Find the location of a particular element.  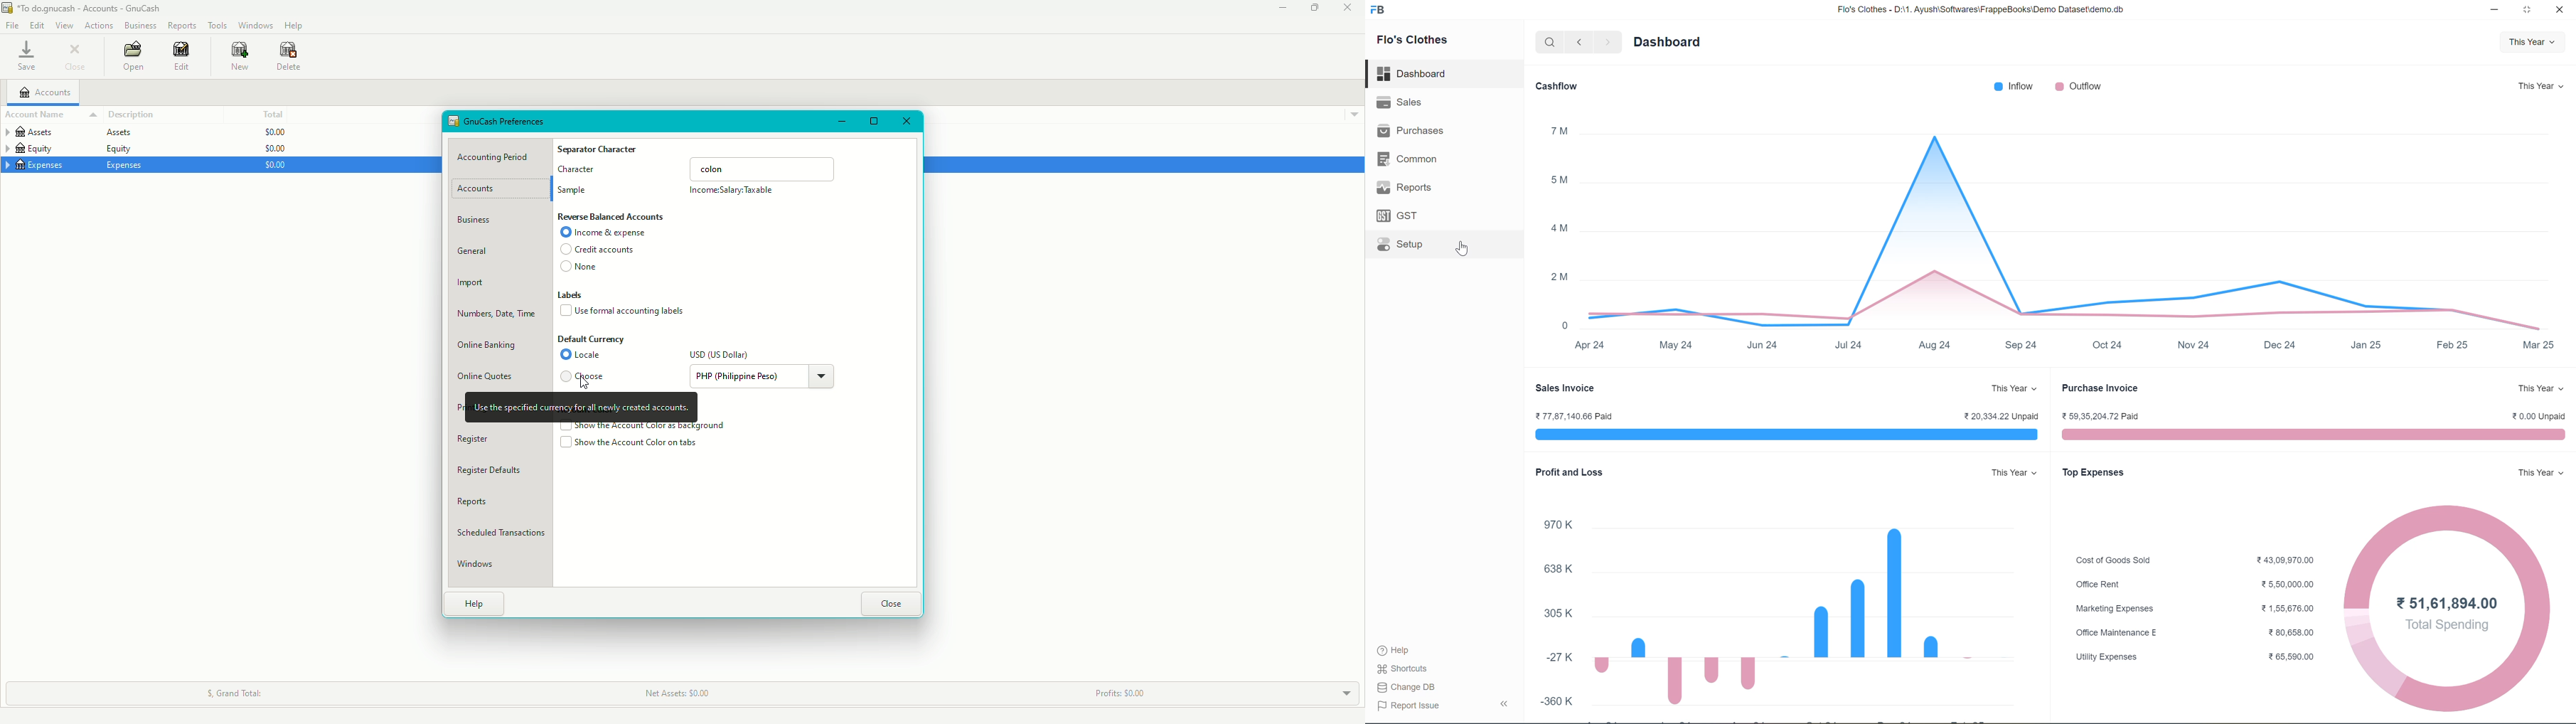

5M is located at coordinates (1559, 179).